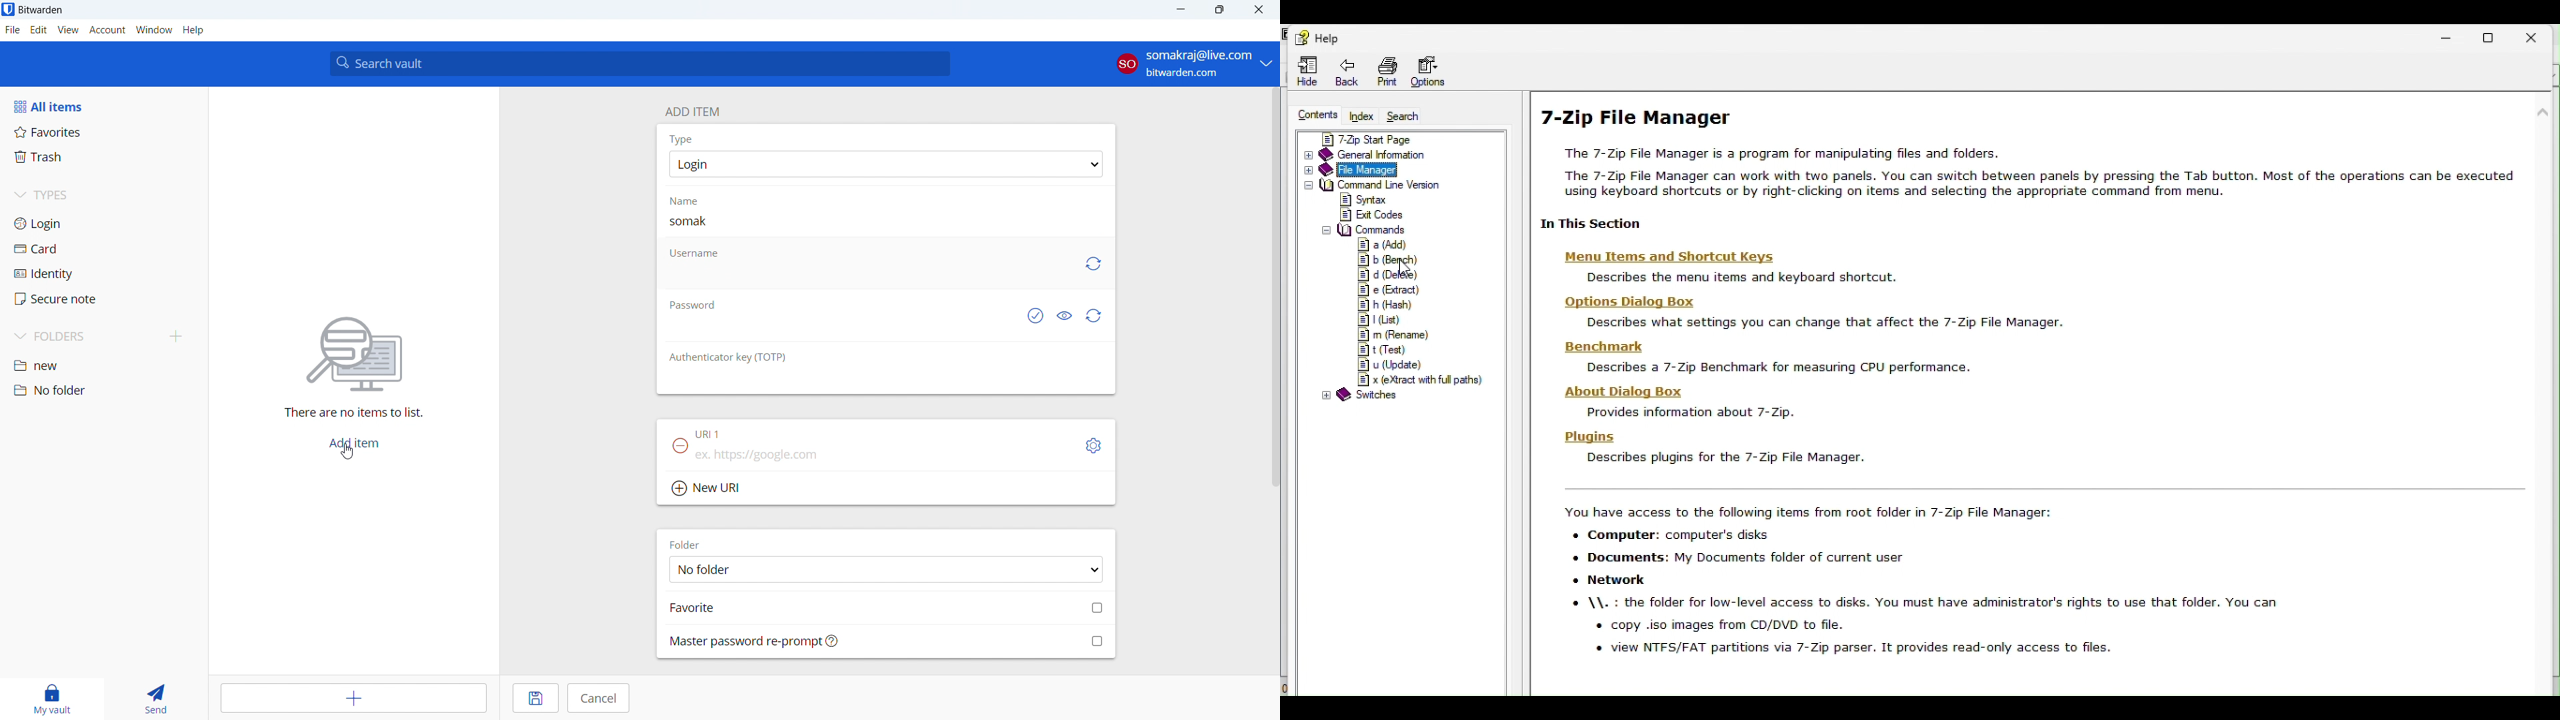 This screenshot has width=2576, height=728. I want to click on generate username, so click(1092, 264).